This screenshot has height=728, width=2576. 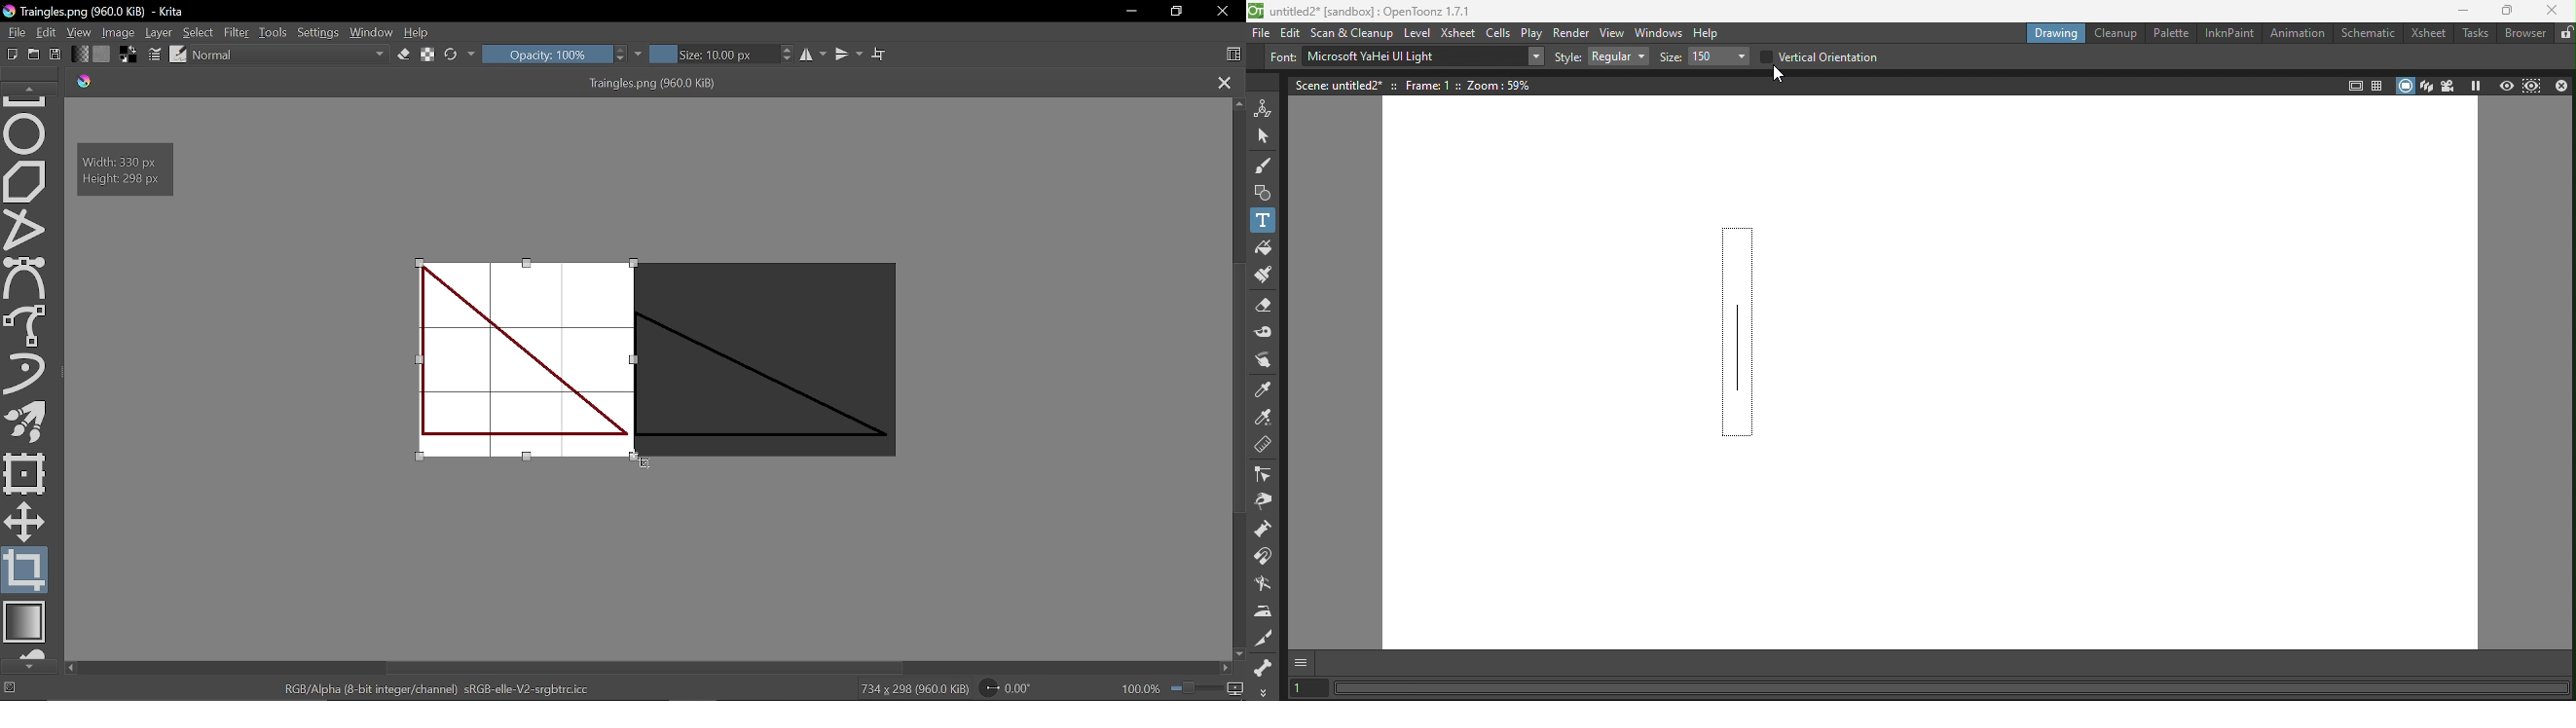 I want to click on Camera view, so click(x=2447, y=81).